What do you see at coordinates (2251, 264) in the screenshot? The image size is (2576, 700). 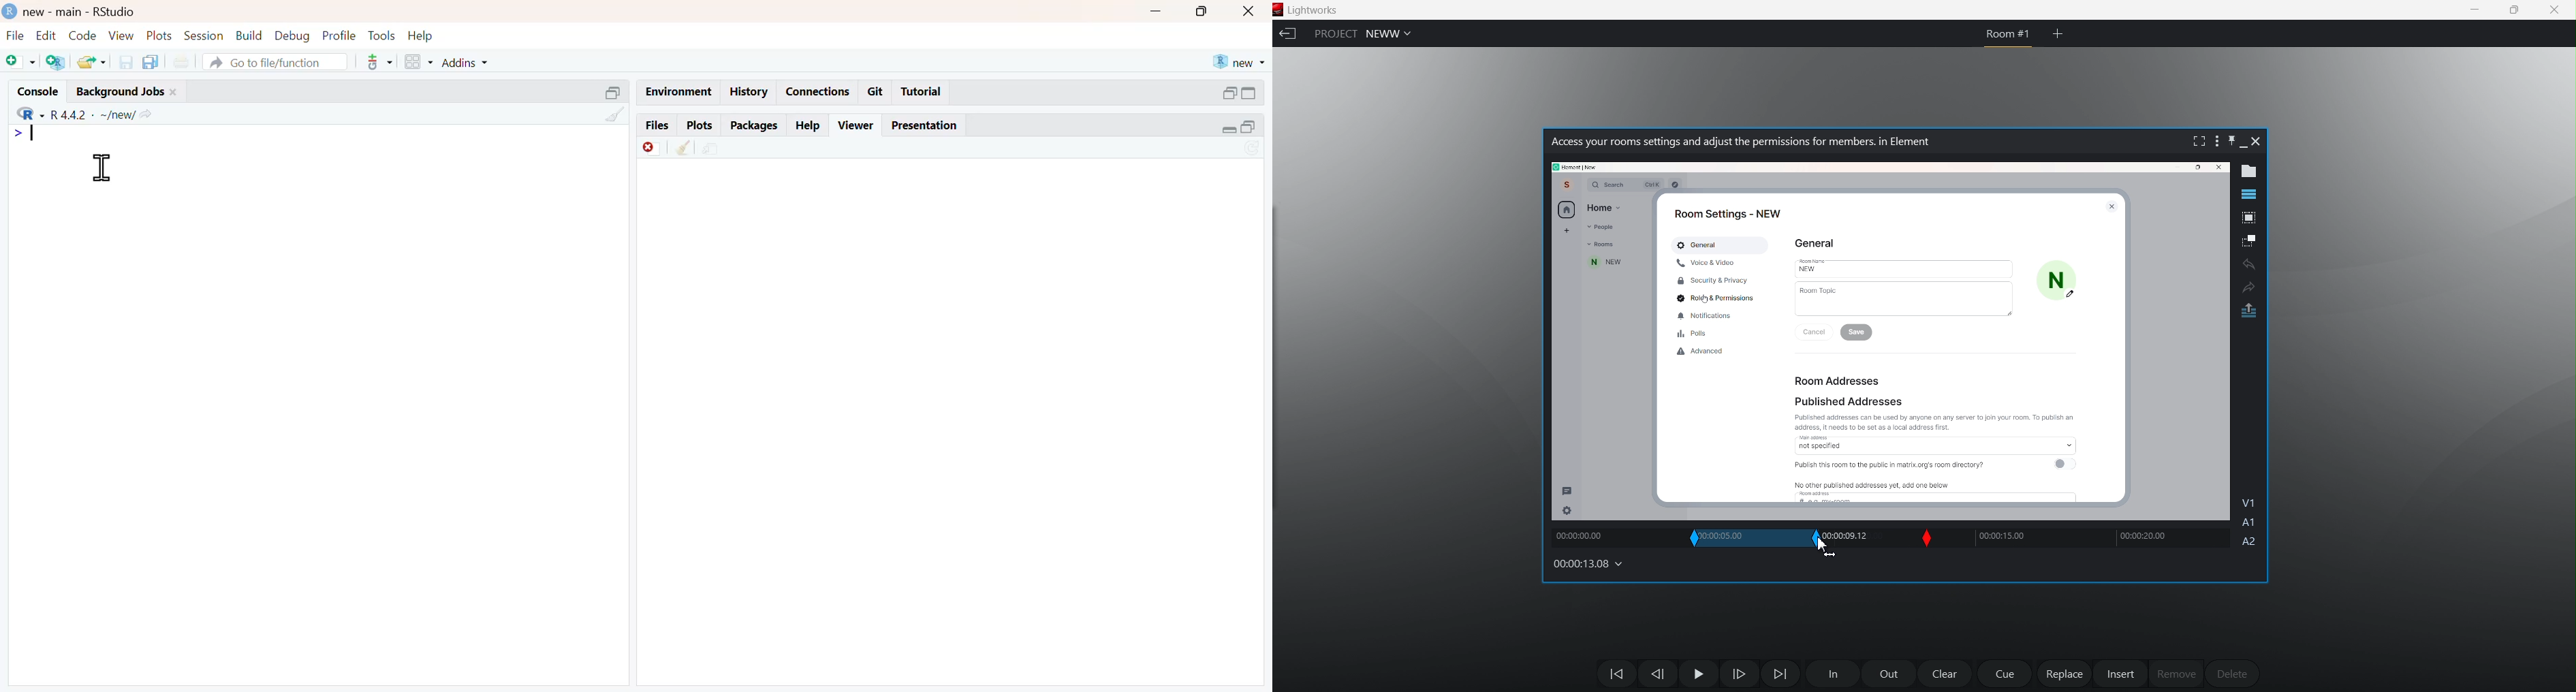 I see `undo` at bounding box center [2251, 264].